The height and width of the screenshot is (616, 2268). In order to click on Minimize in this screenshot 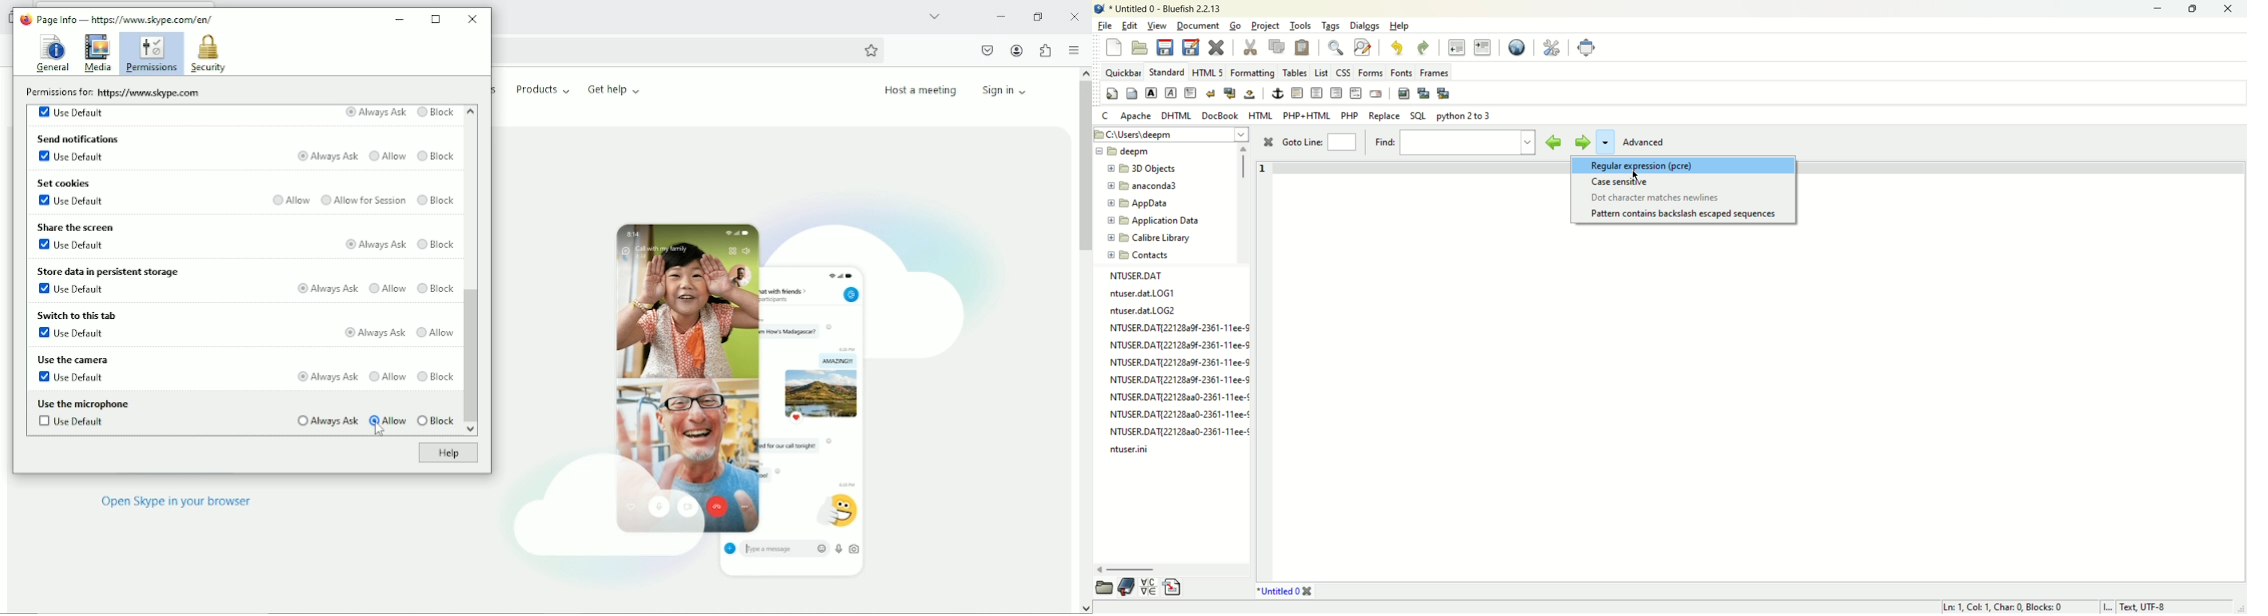, I will do `click(401, 16)`.